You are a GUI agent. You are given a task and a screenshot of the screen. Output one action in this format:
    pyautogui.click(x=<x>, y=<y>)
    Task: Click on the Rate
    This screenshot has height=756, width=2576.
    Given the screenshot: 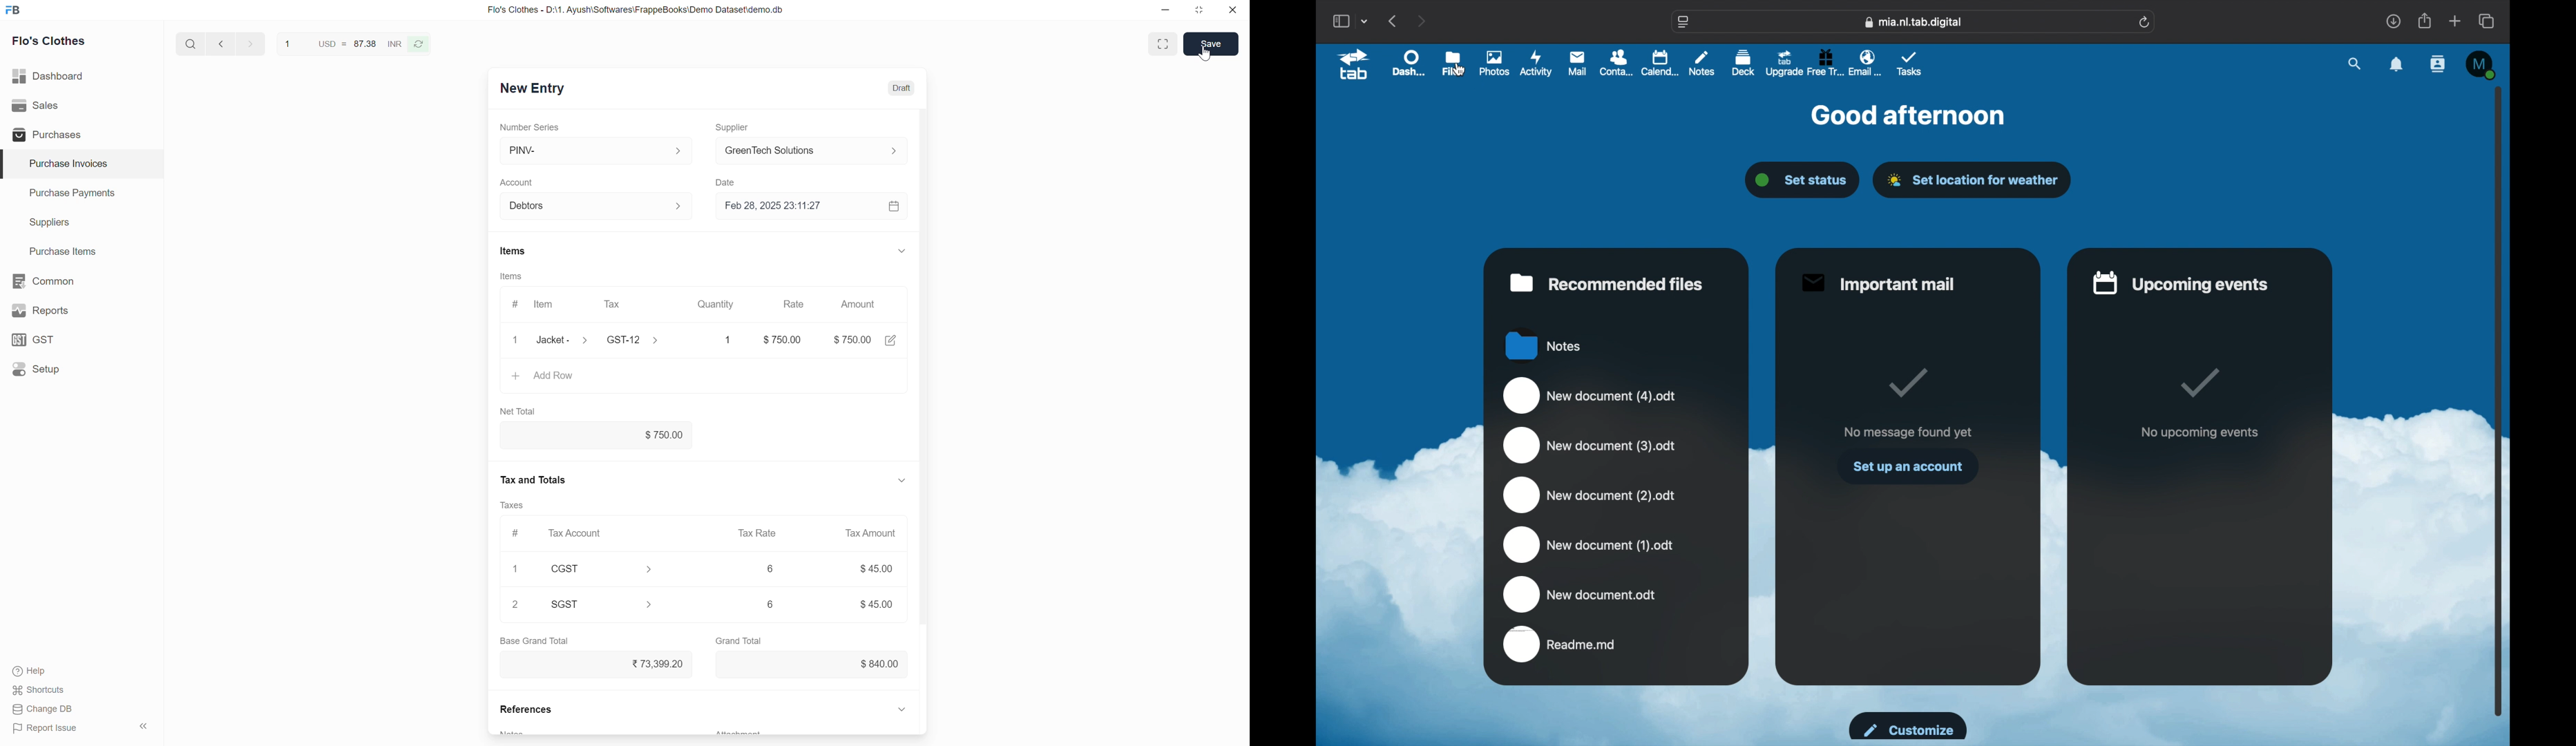 What is the action you would take?
    pyautogui.click(x=795, y=300)
    